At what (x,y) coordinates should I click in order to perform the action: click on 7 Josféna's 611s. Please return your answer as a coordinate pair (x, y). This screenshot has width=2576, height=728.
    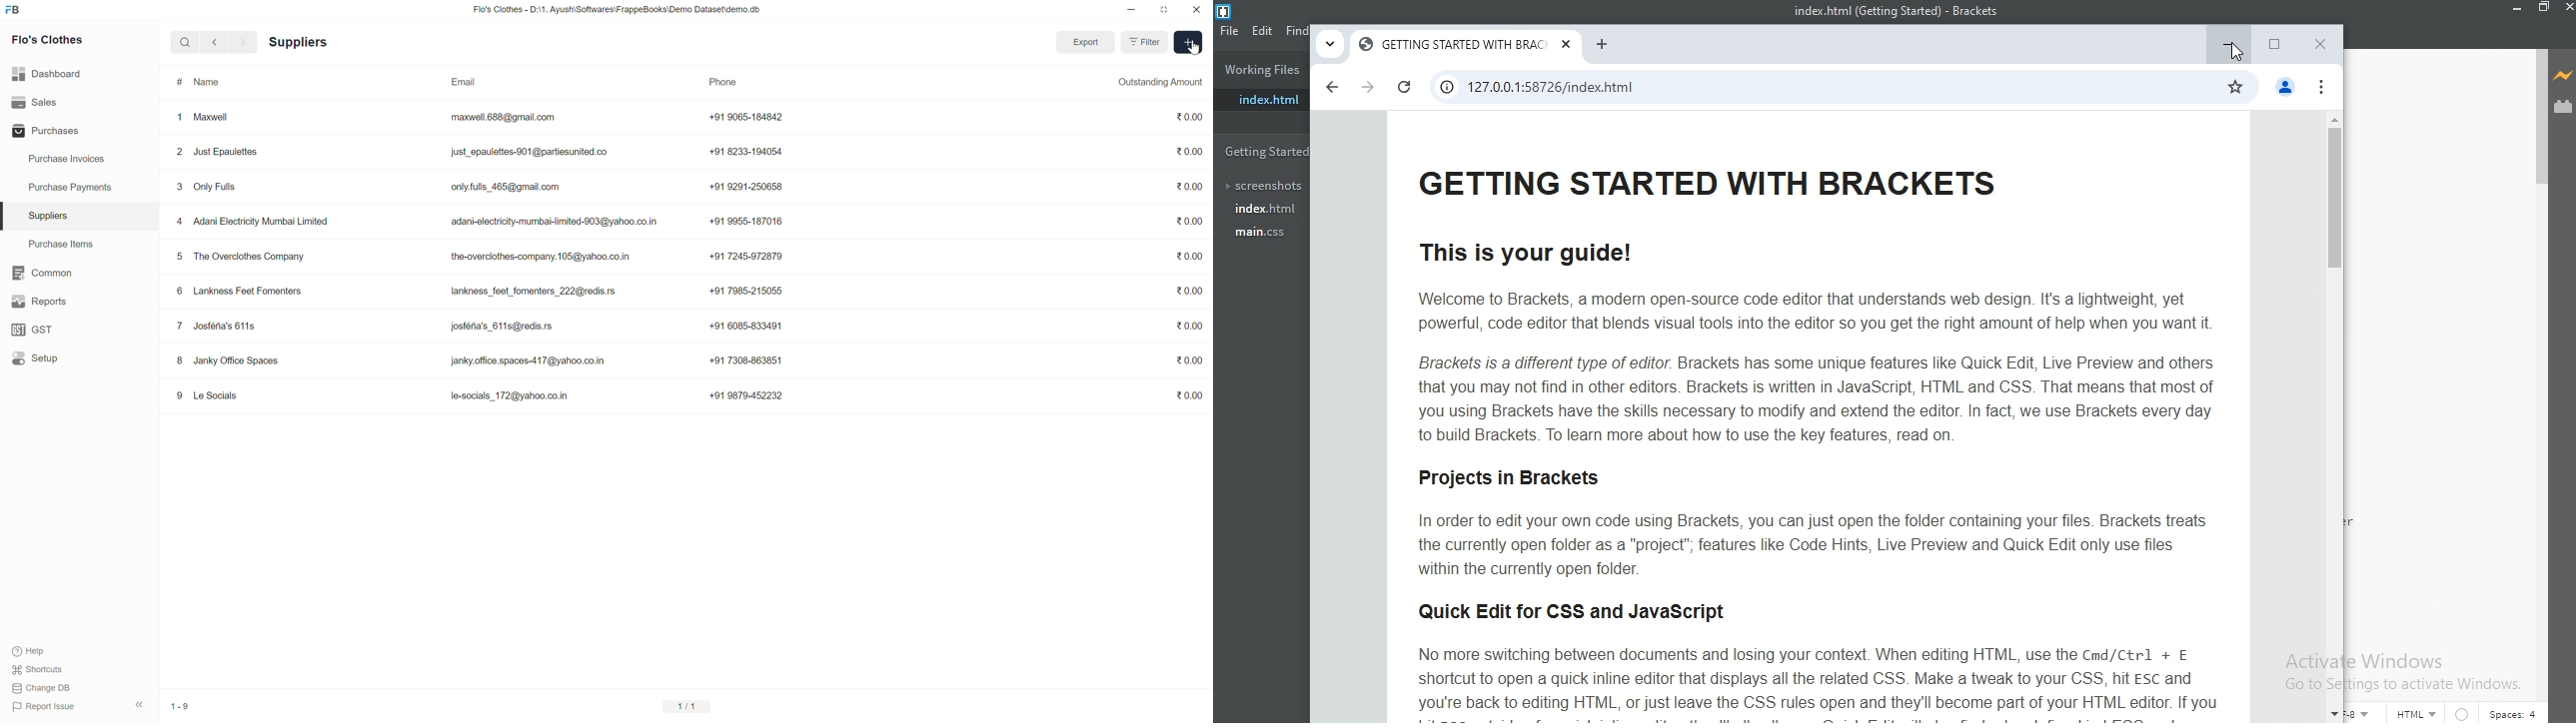
    Looking at the image, I should click on (218, 325).